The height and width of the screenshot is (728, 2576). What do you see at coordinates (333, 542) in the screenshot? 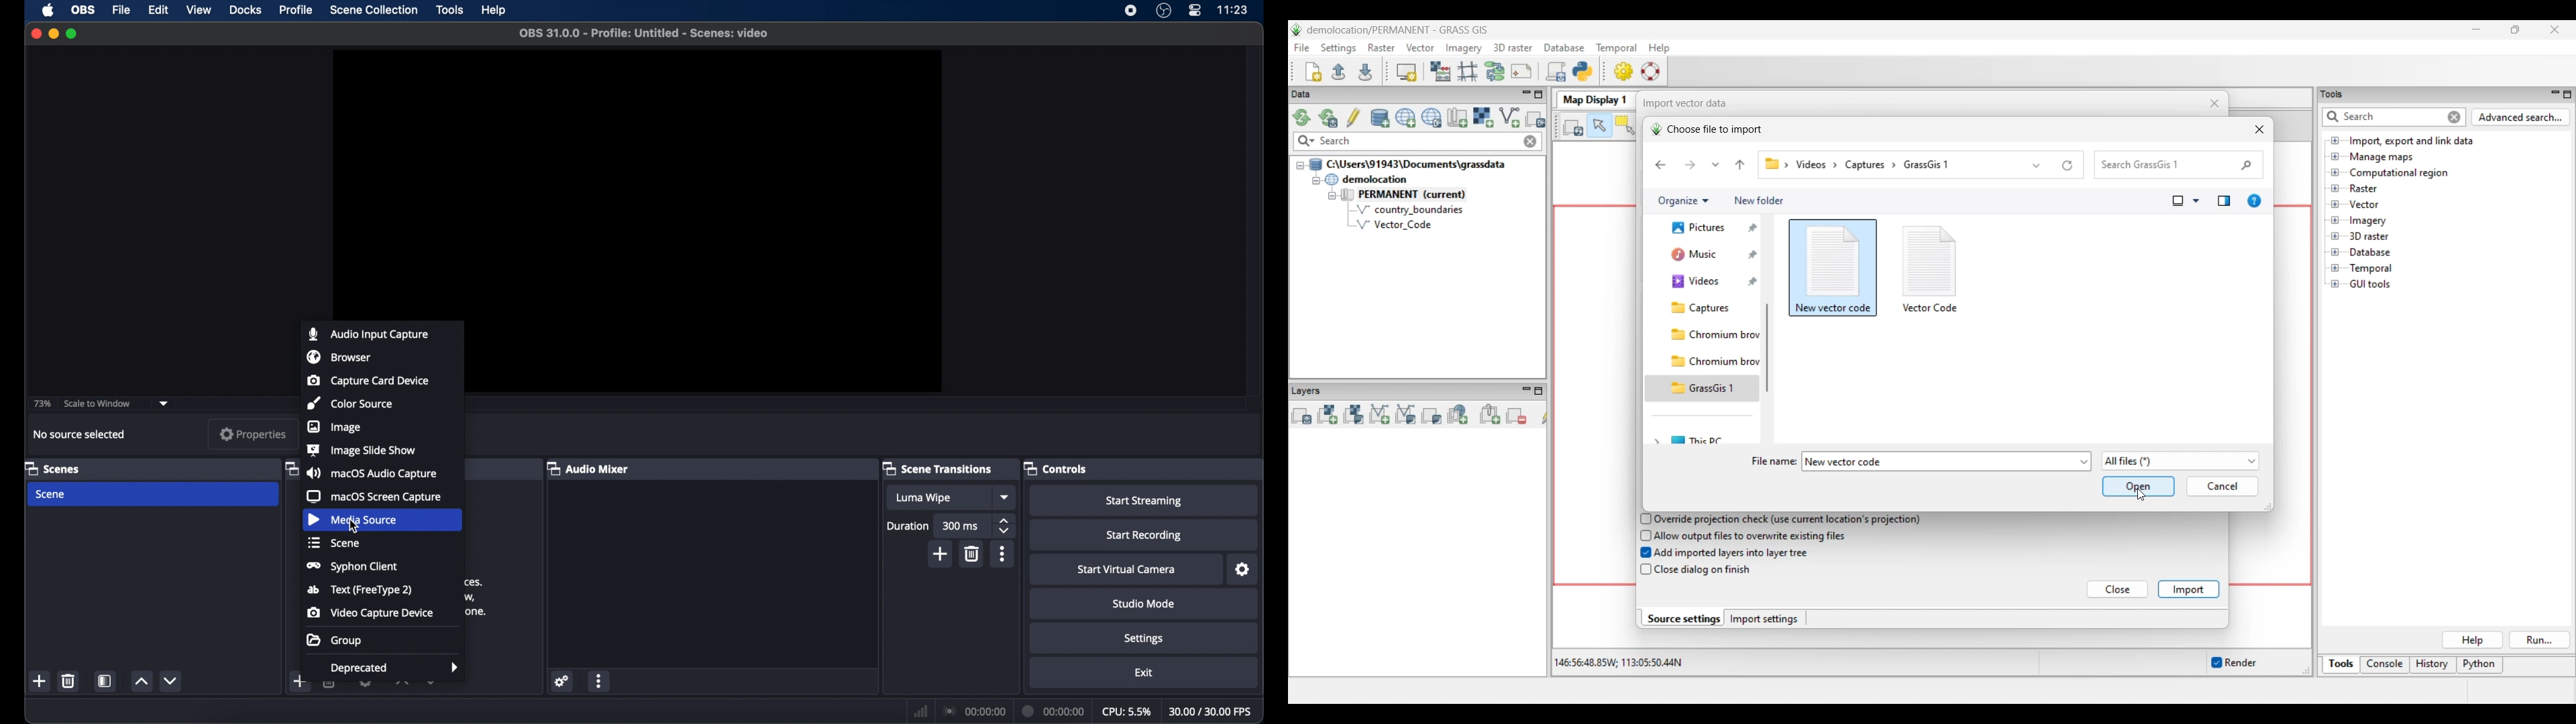
I see `scene` at bounding box center [333, 542].